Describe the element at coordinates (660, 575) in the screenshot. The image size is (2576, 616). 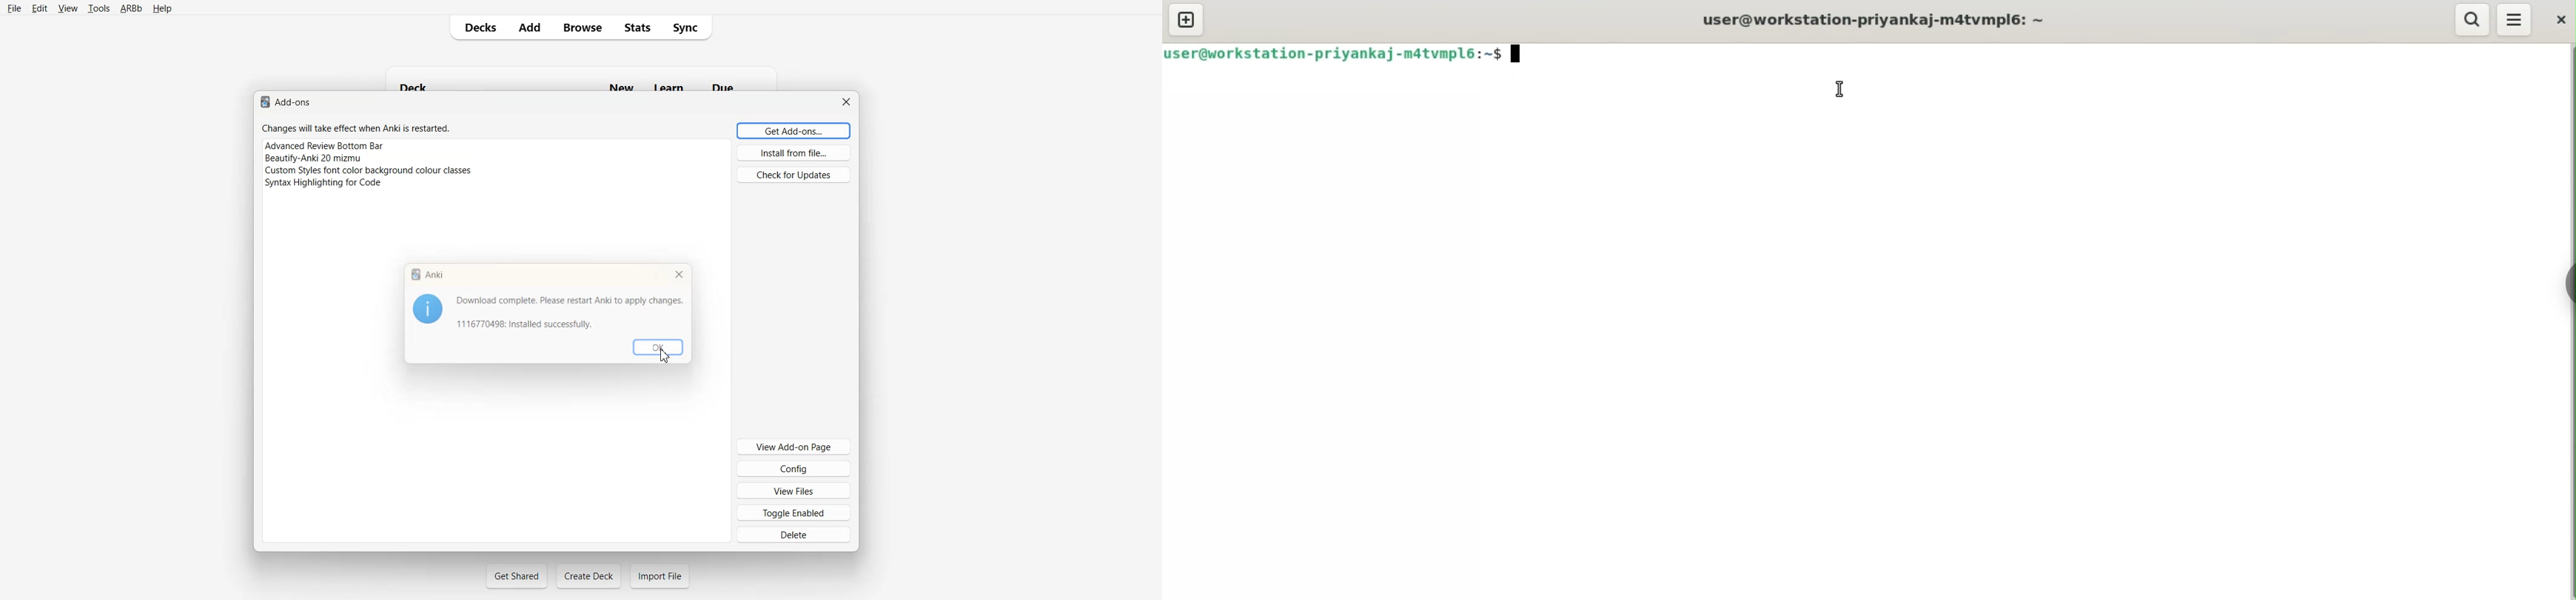
I see `Import File` at that location.